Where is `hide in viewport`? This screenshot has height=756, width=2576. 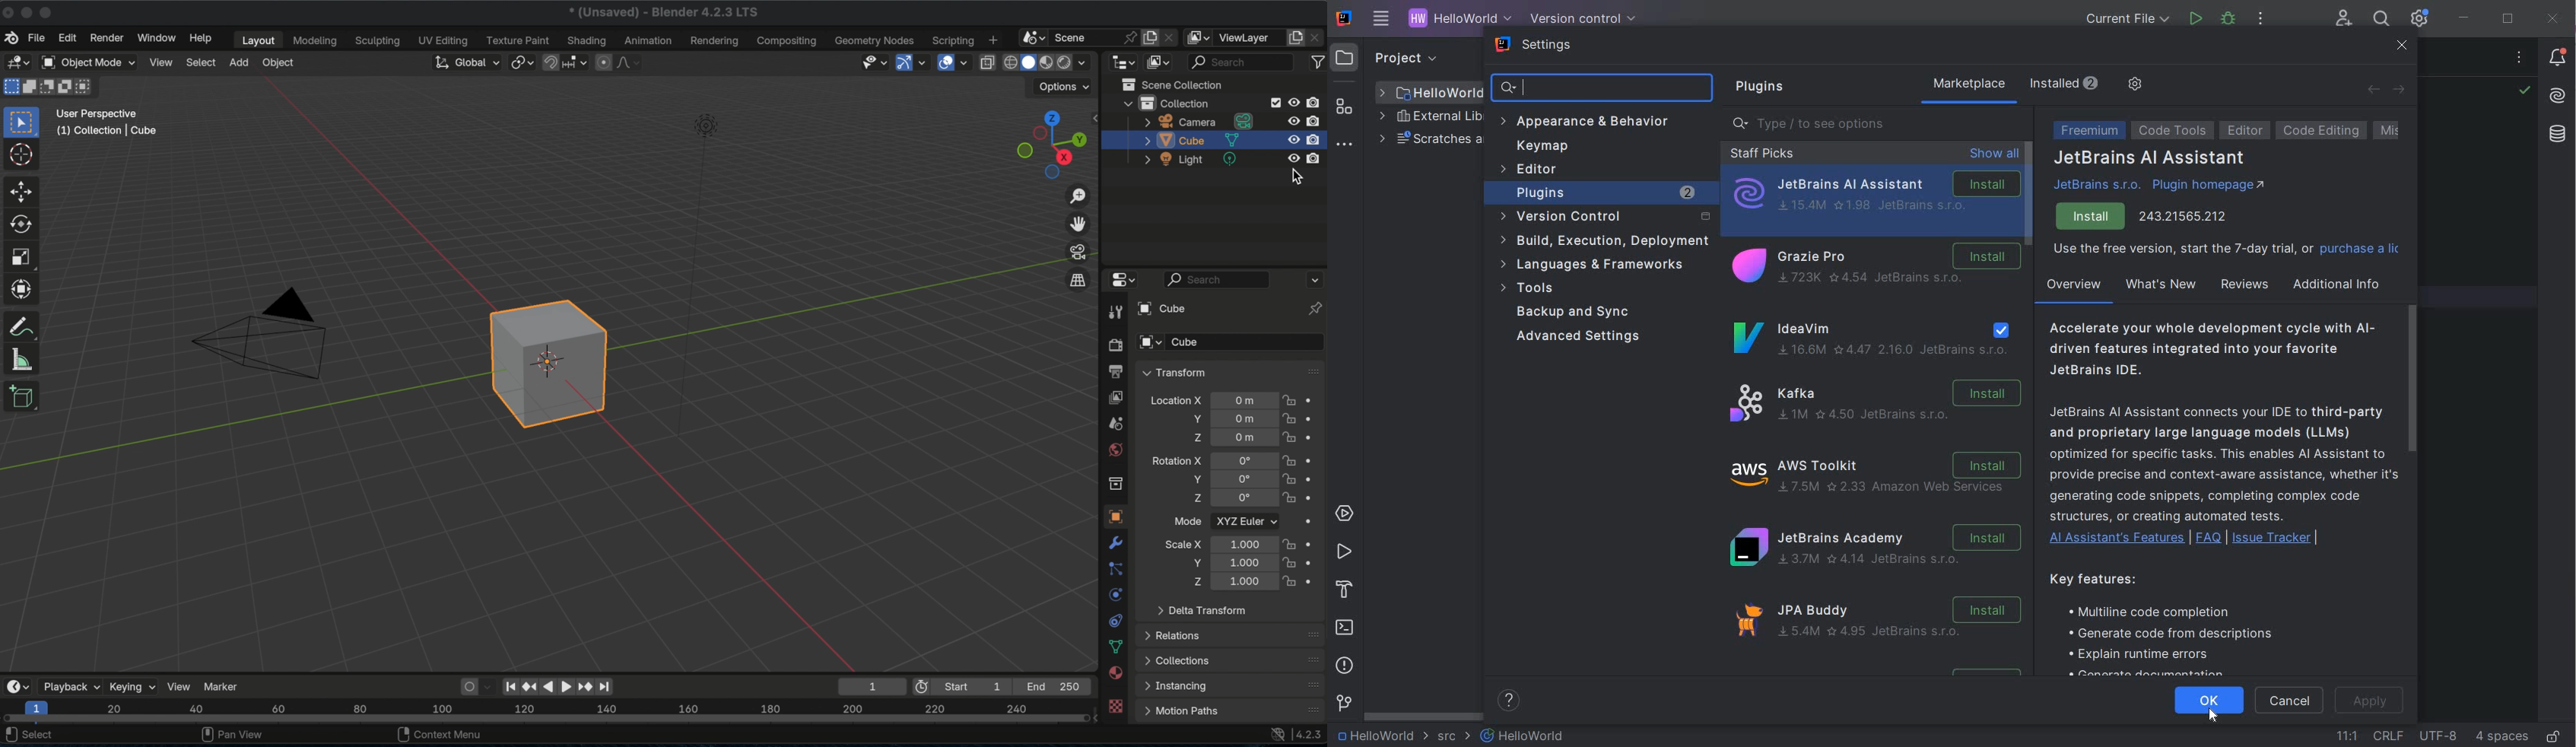 hide in viewport is located at coordinates (1292, 158).